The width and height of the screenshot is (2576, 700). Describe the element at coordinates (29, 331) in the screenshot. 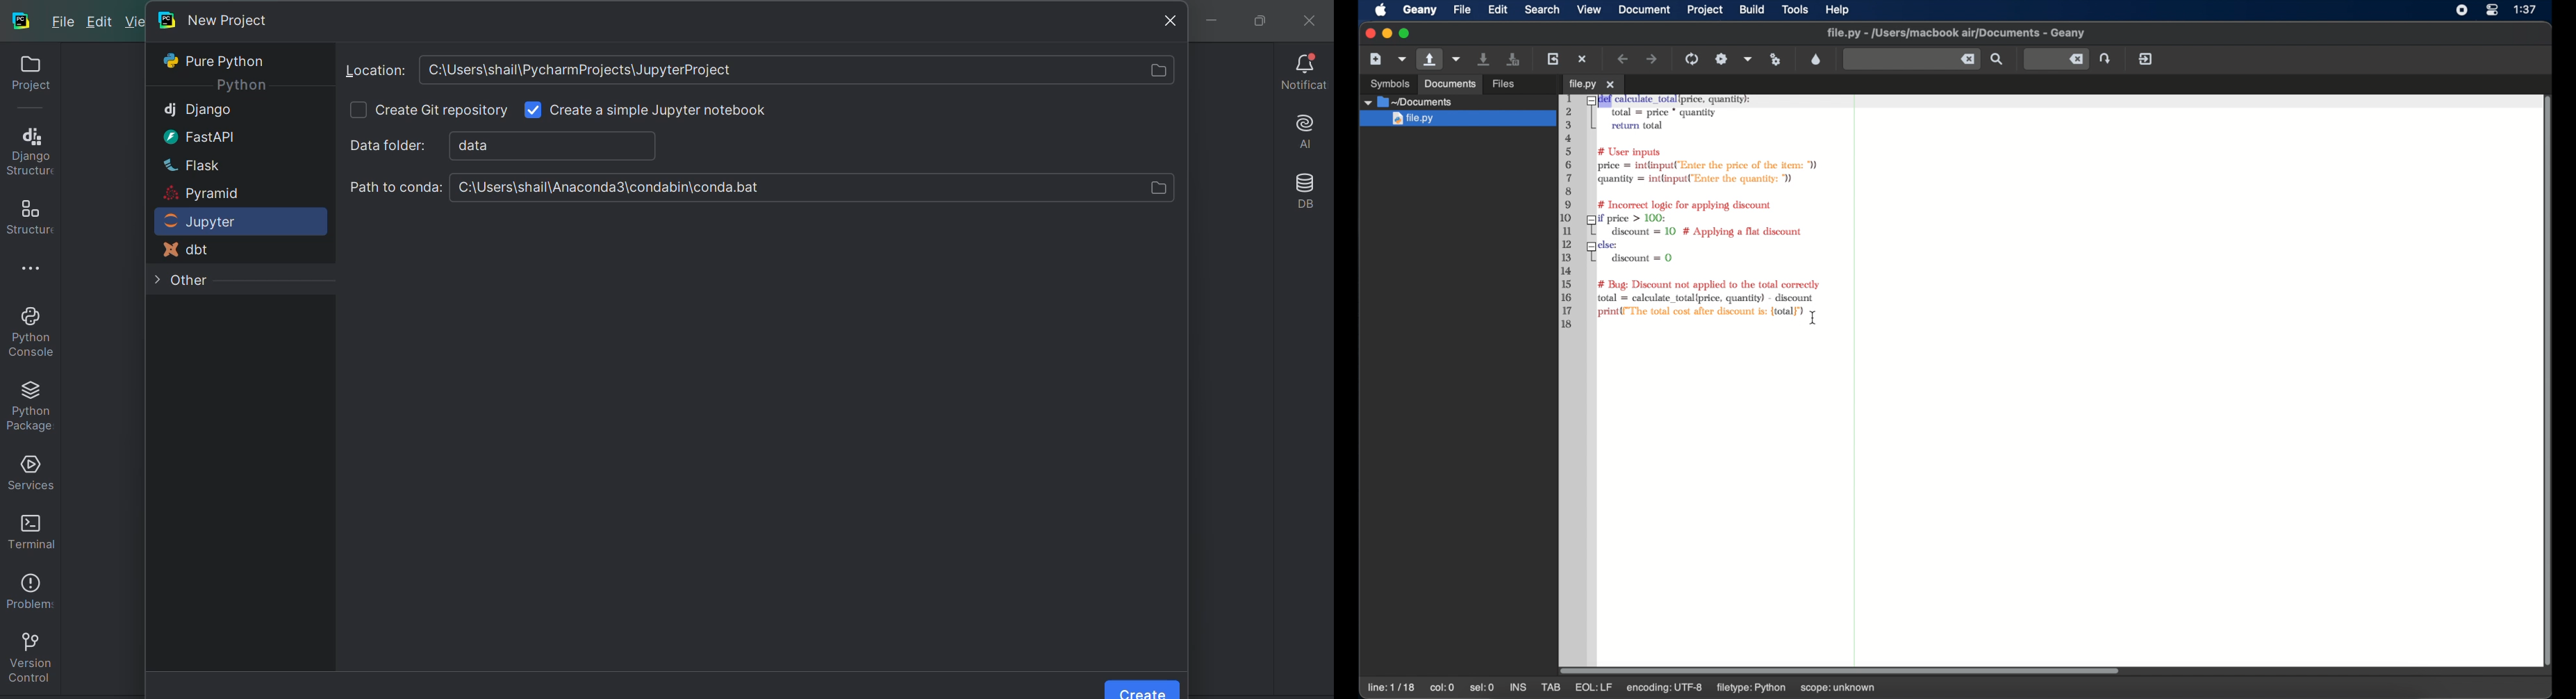

I see `Python console` at that location.